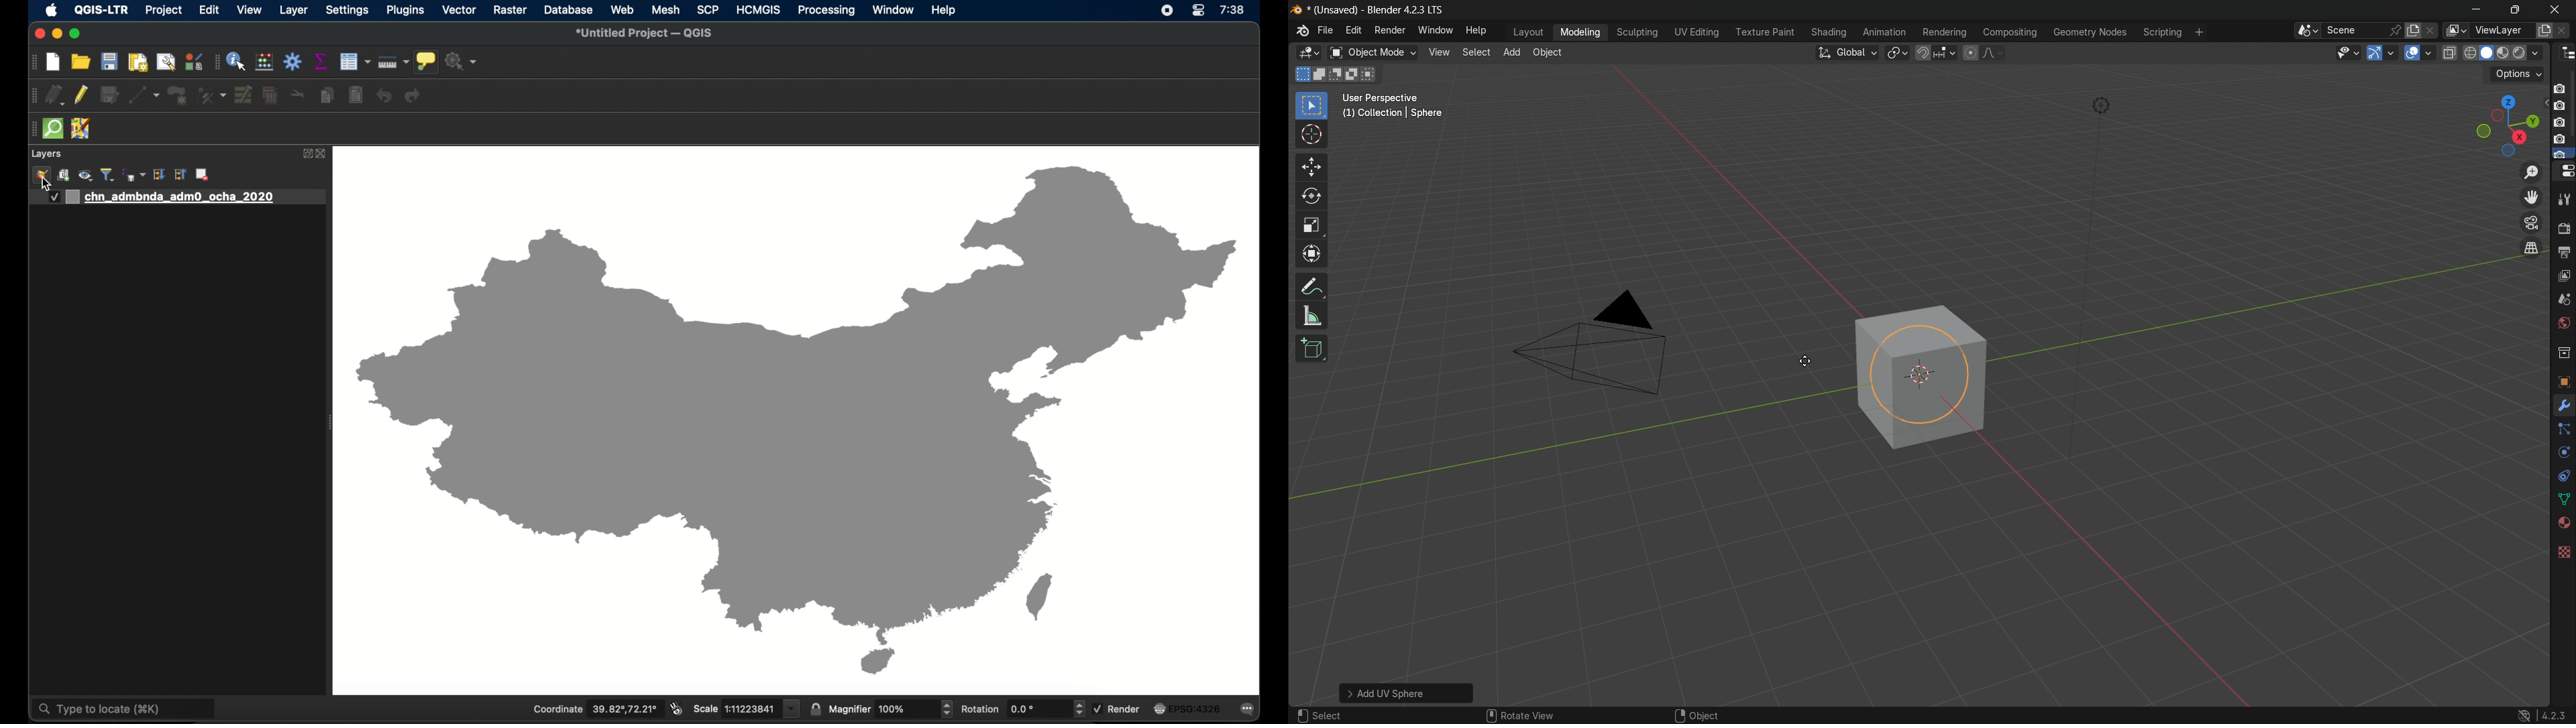  Describe the element at coordinates (568, 9) in the screenshot. I see `database` at that location.